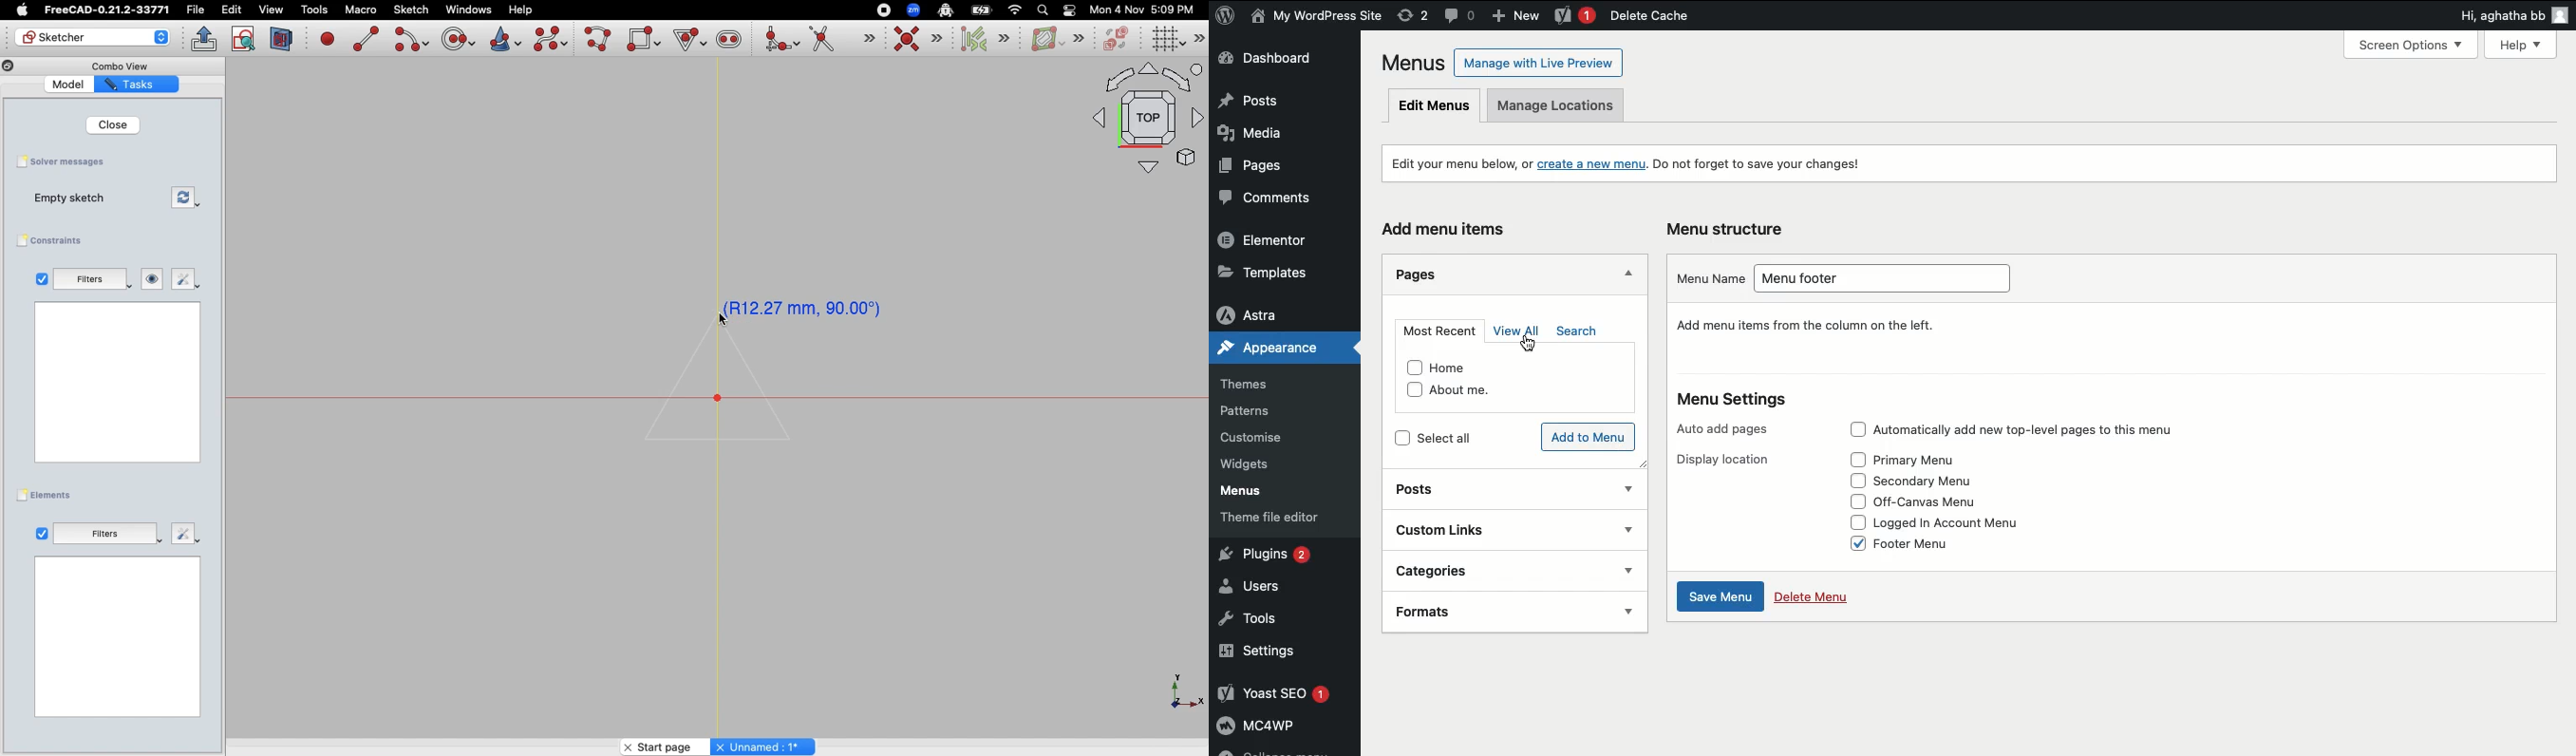 The height and width of the screenshot is (756, 2576). I want to click on show, so click(1626, 571).